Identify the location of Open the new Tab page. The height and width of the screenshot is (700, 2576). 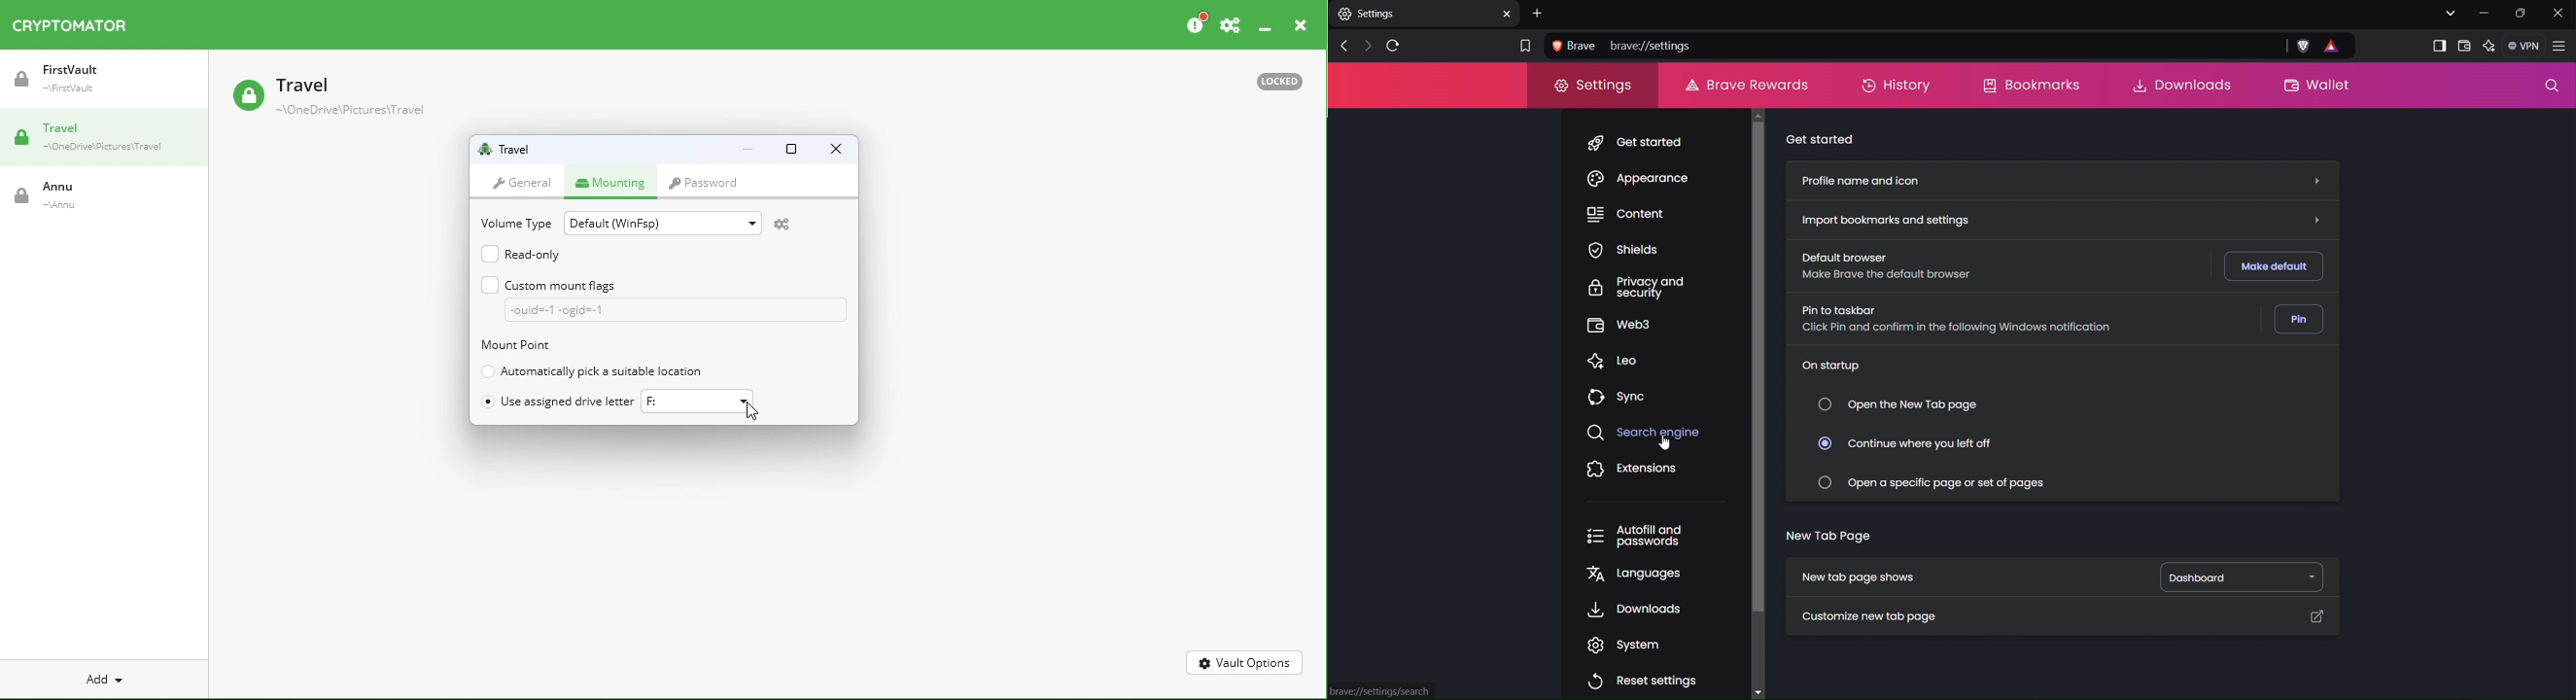
(1899, 403).